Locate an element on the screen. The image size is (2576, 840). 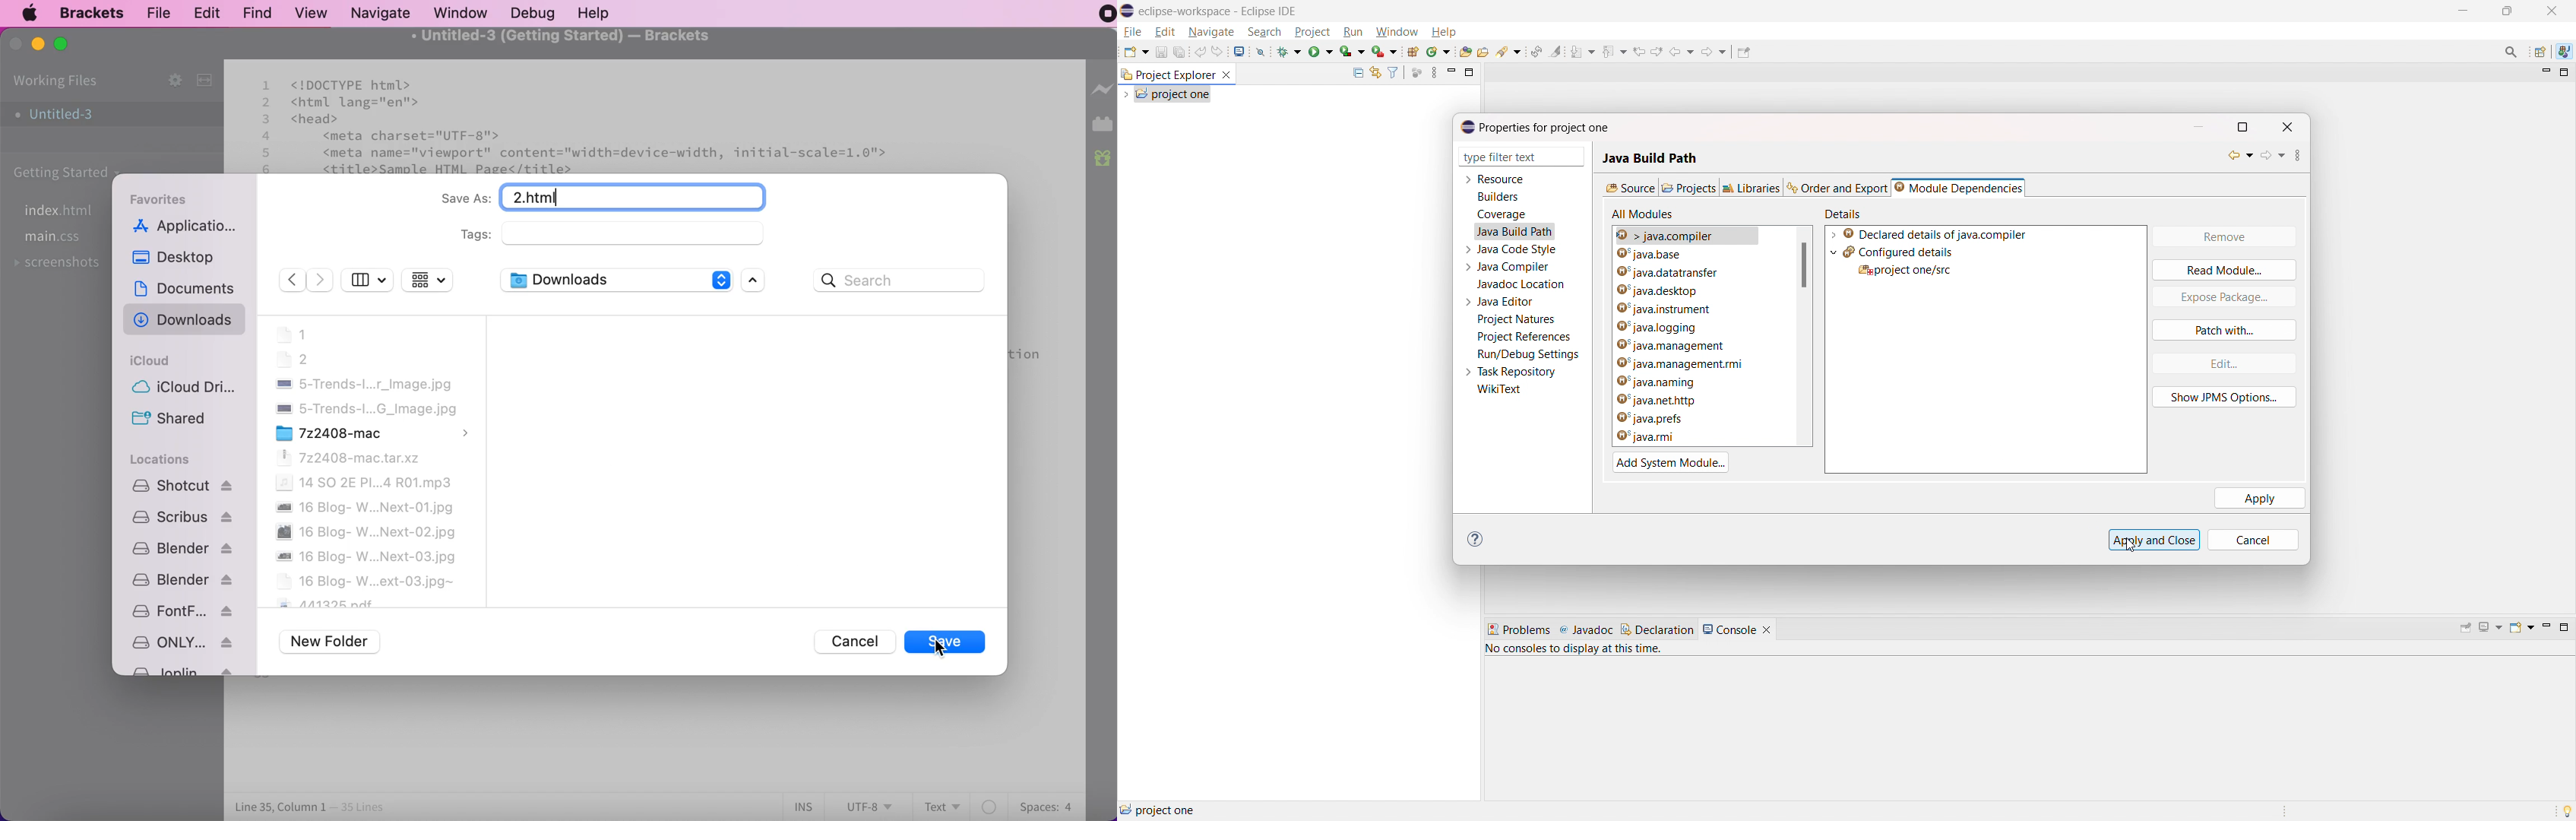
view next location is located at coordinates (1657, 49).